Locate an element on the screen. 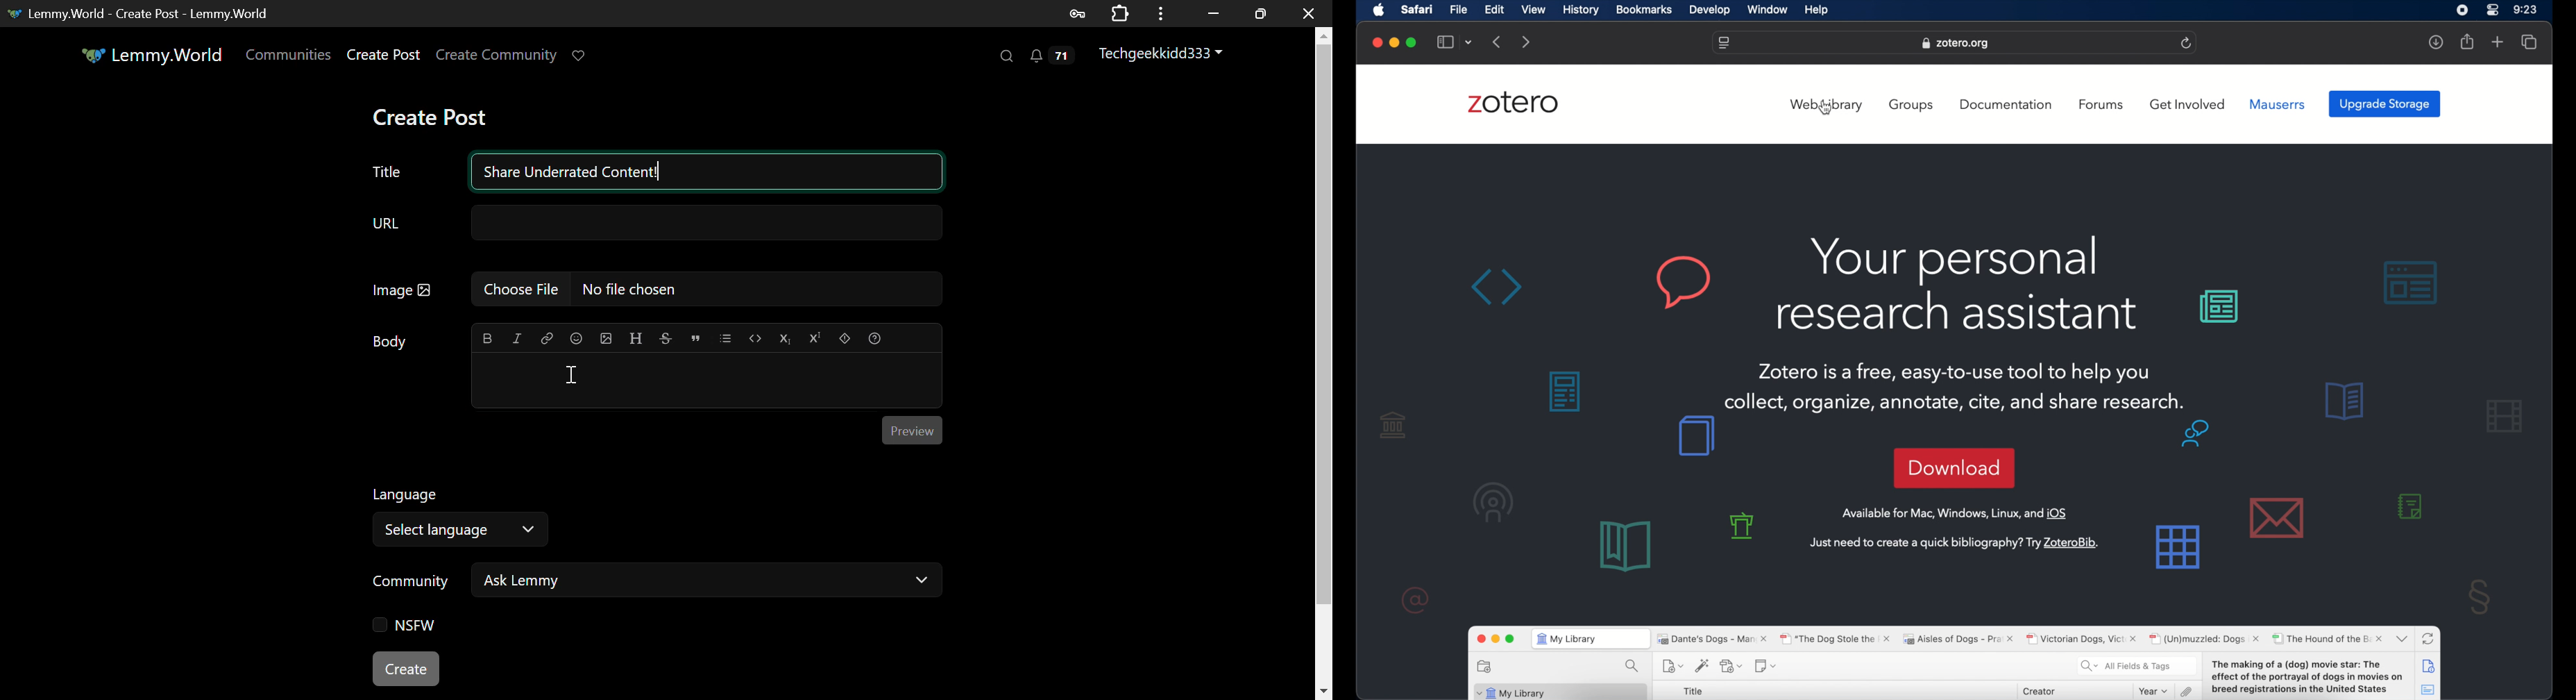 This screenshot has height=700, width=2576. Link is located at coordinates (545, 337).